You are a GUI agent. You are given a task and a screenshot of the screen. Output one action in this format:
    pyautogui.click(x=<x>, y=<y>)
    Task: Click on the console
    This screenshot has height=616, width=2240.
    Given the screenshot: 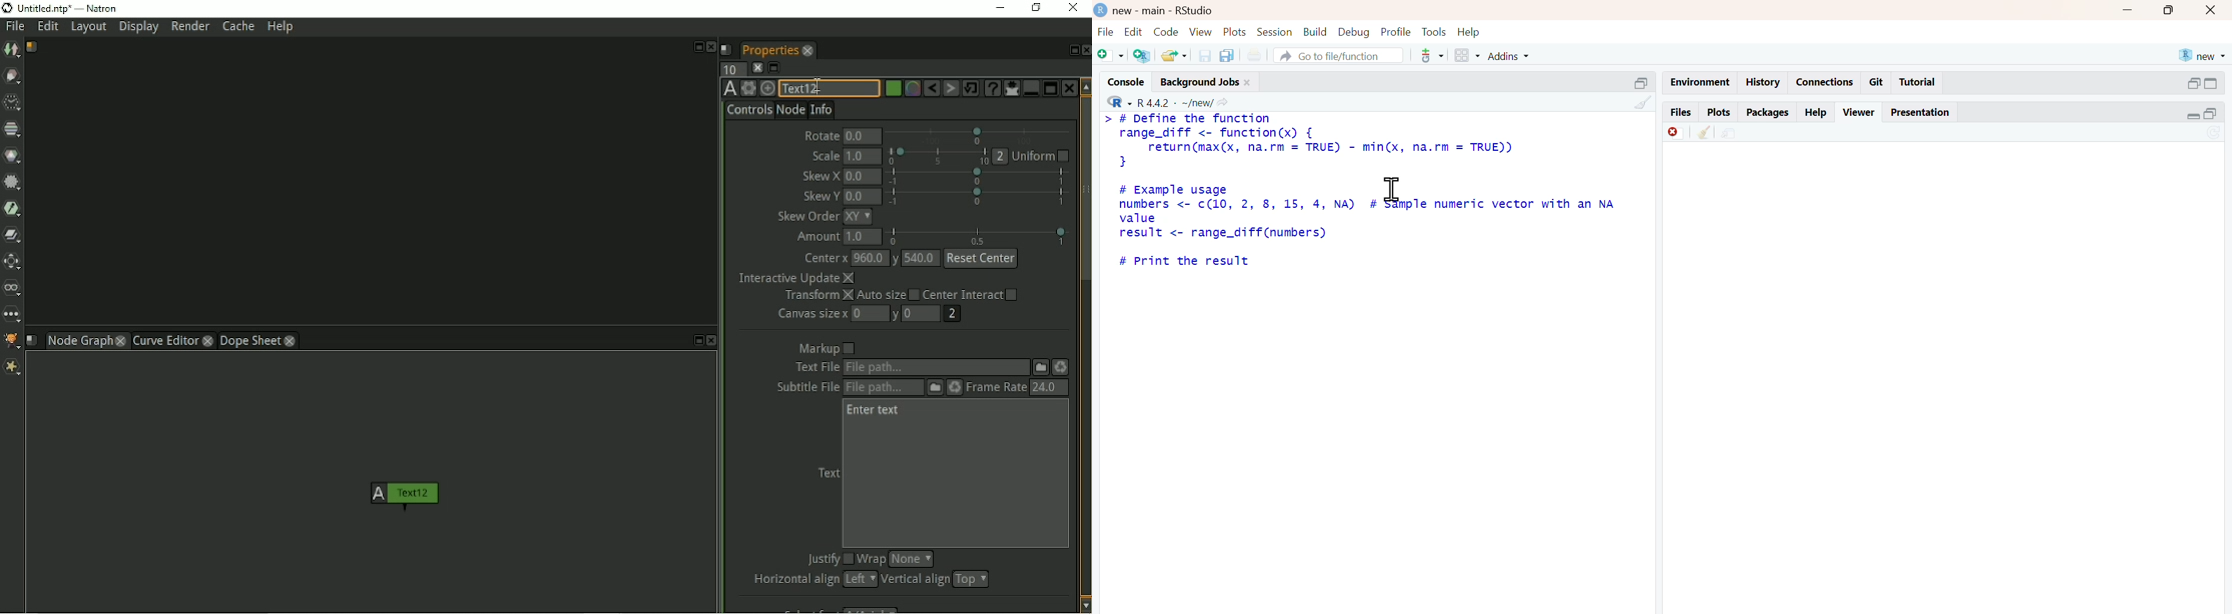 What is the action you would take?
    pyautogui.click(x=1129, y=82)
    